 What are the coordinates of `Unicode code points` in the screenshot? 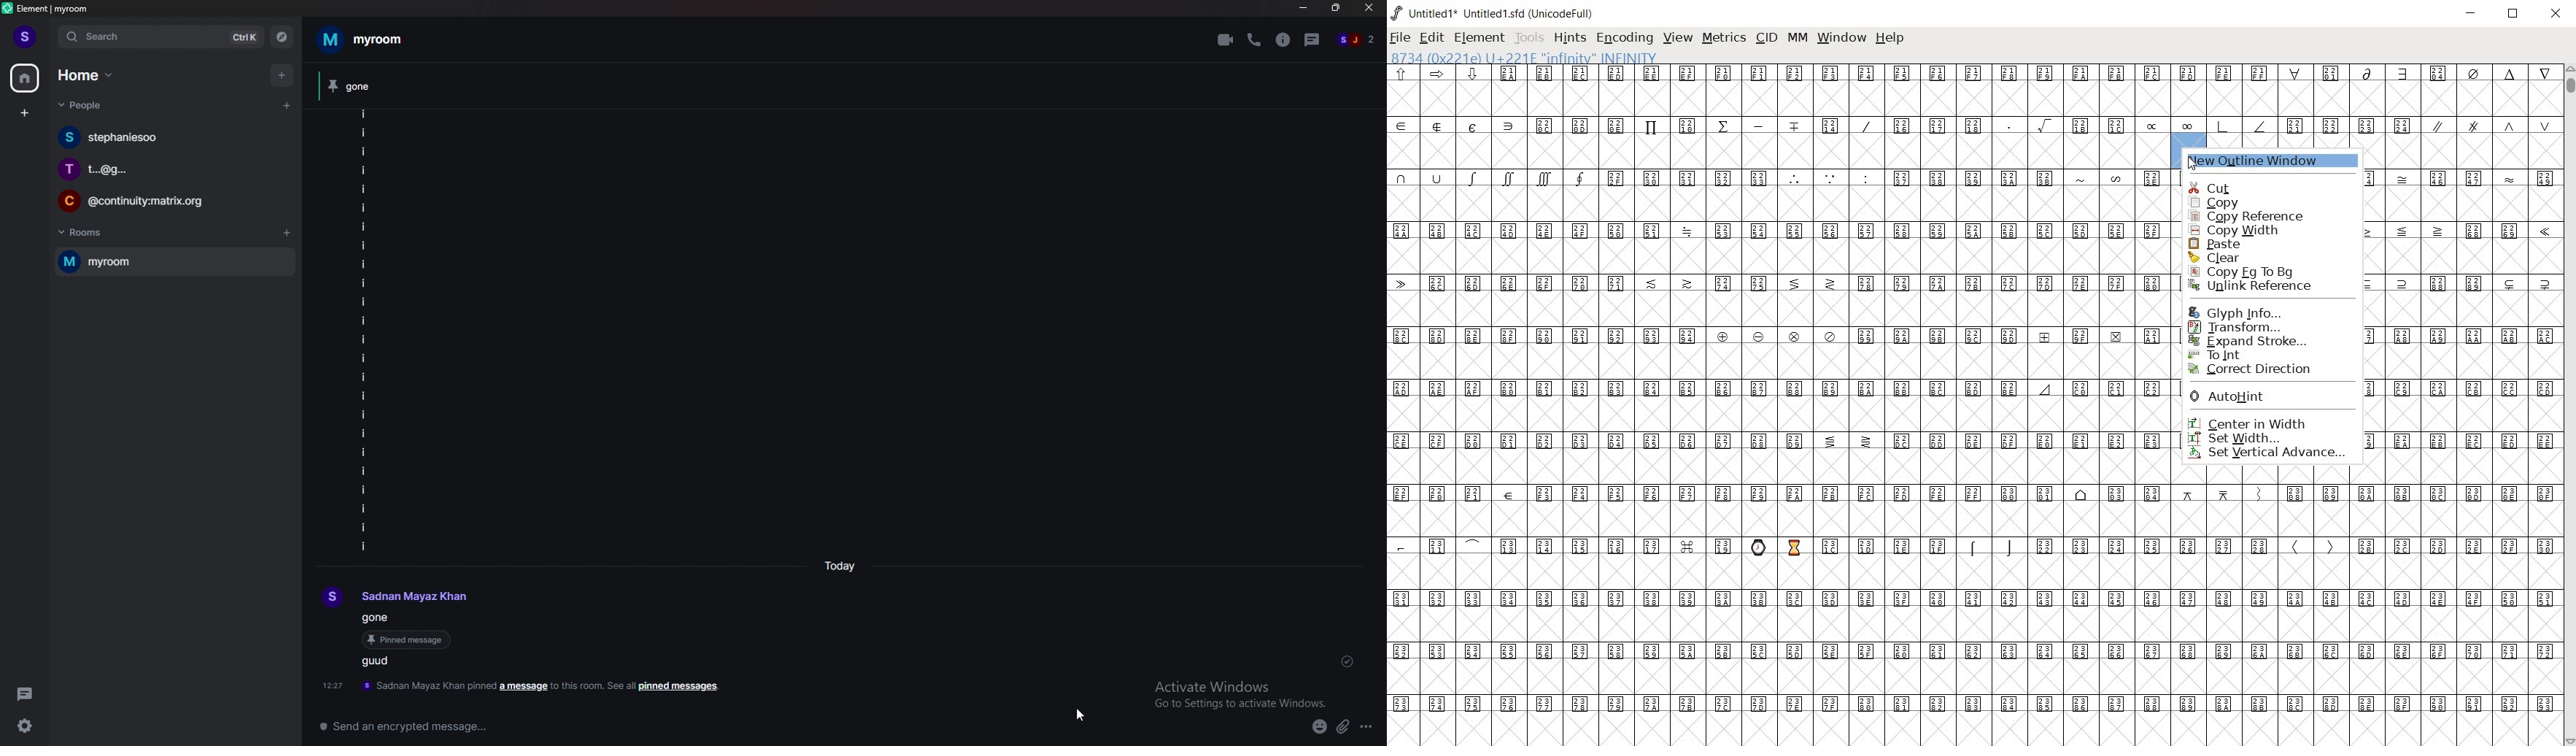 It's located at (1782, 283).